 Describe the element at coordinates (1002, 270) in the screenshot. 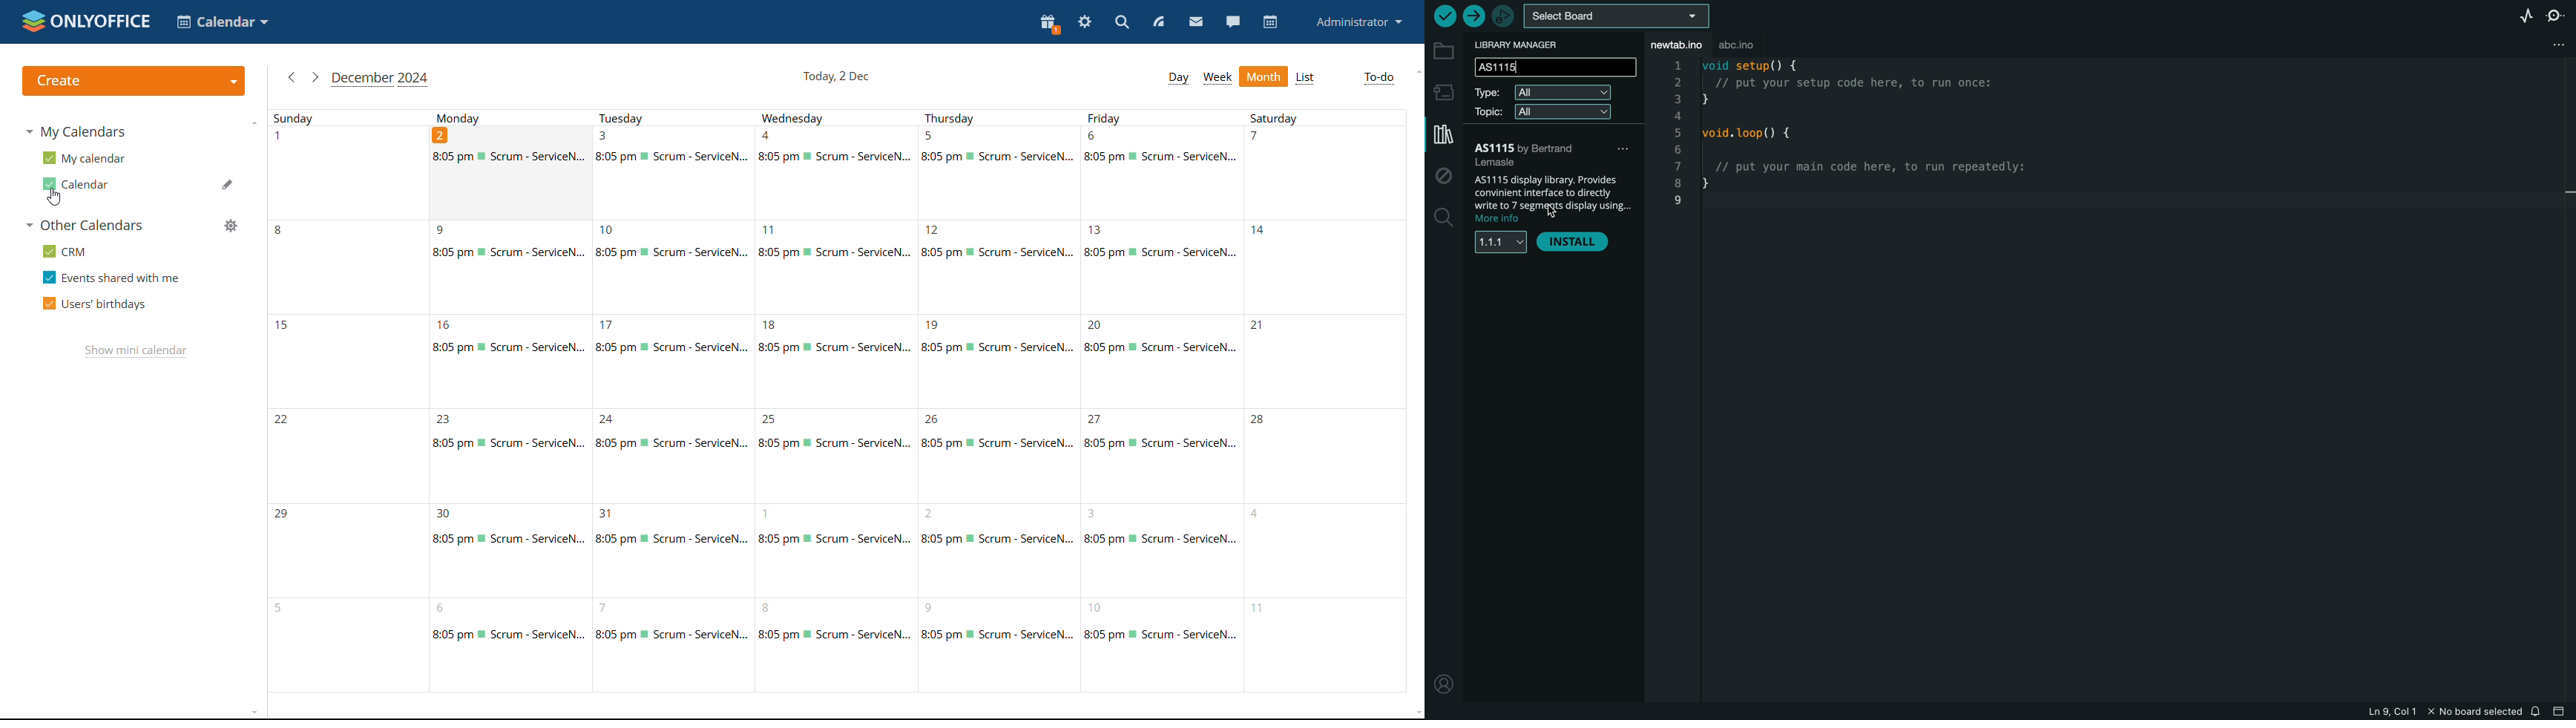

I see `12` at that location.